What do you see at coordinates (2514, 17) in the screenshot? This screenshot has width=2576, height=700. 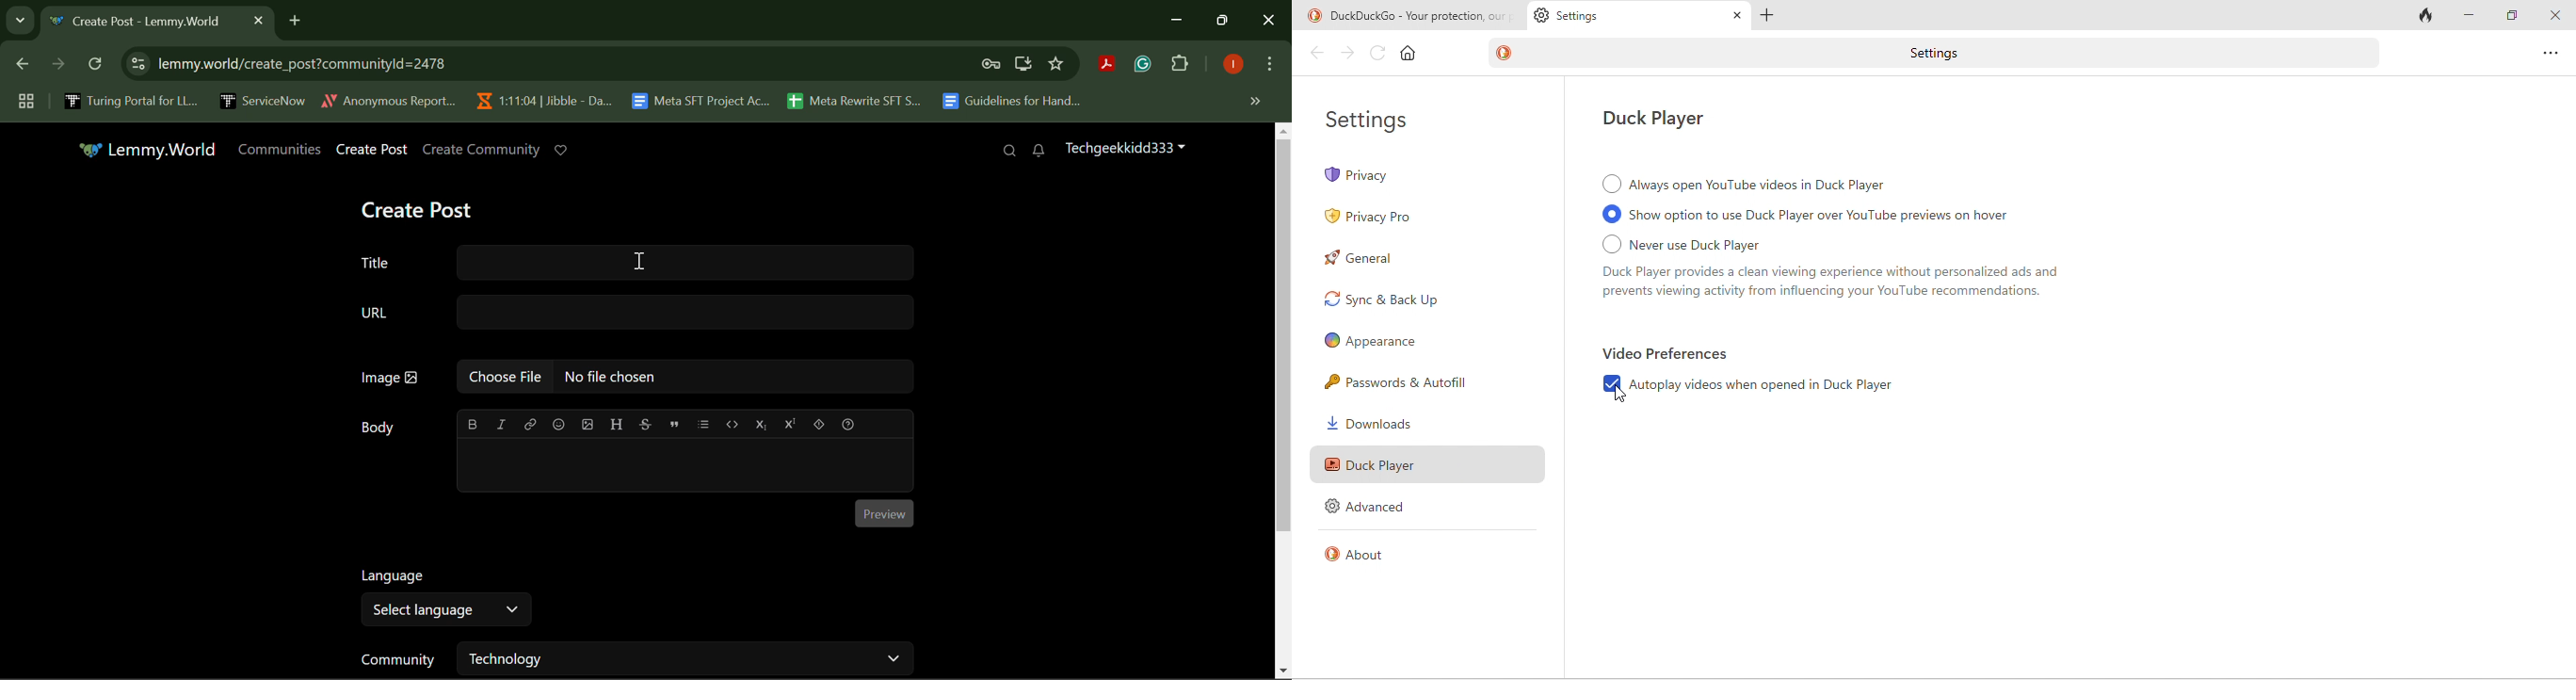 I see `maximize` at bounding box center [2514, 17].